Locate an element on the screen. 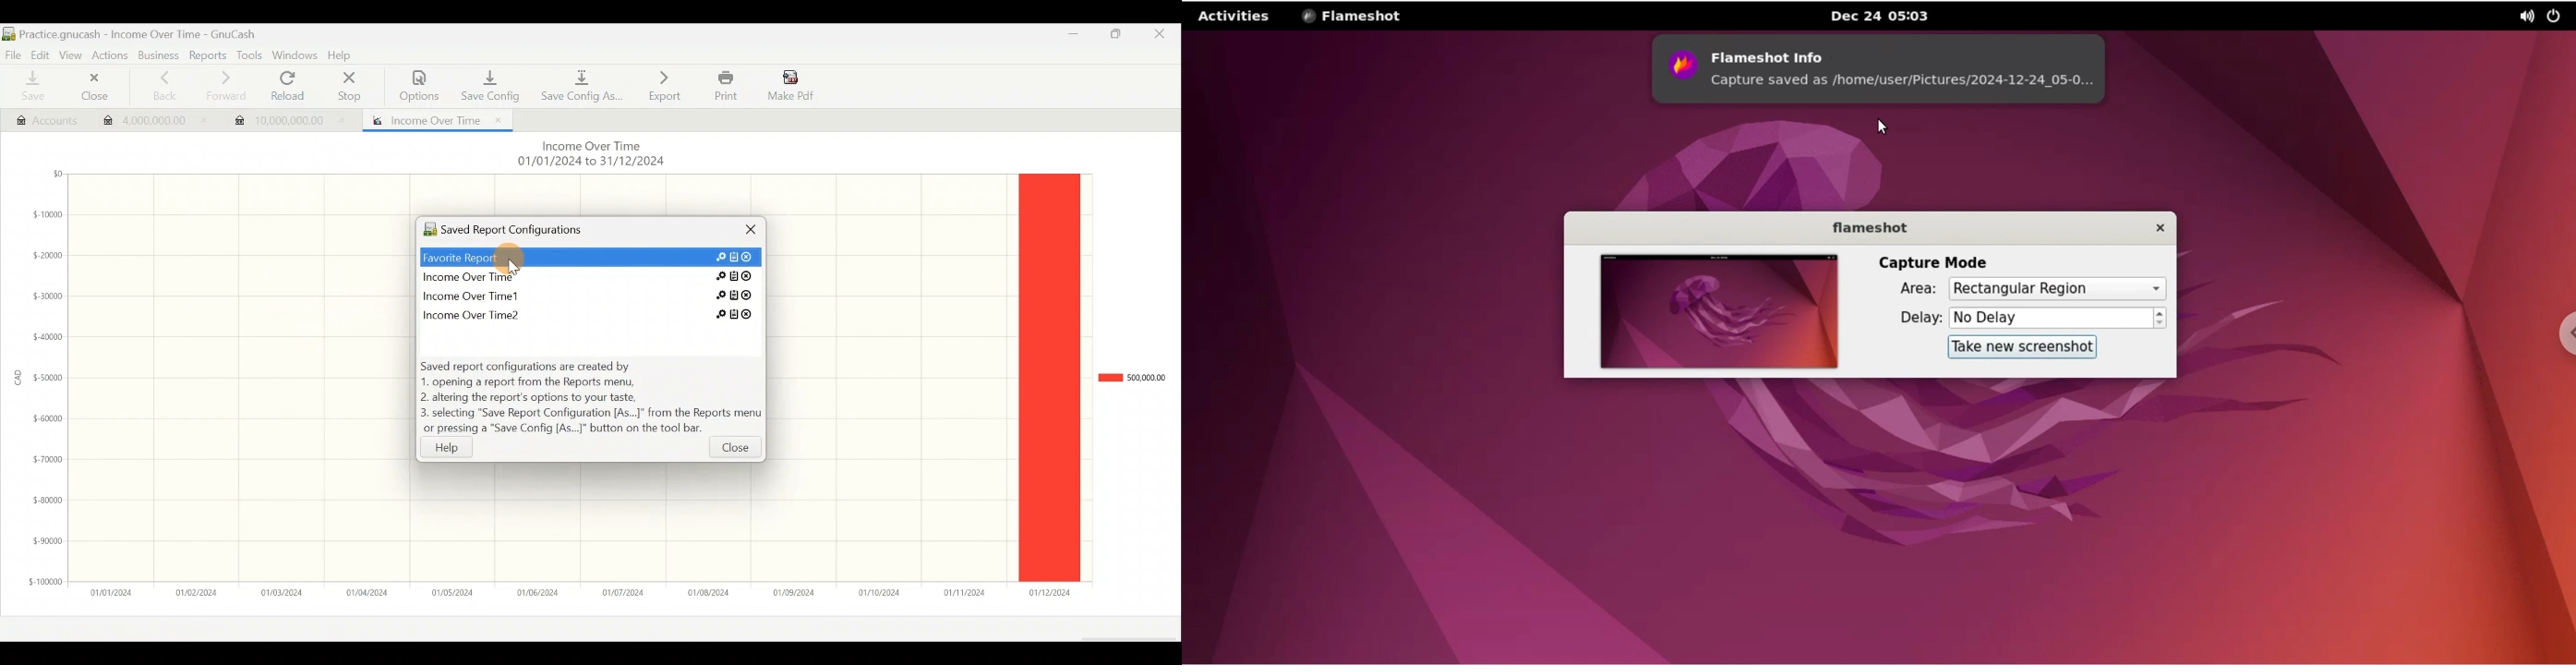  Help is located at coordinates (456, 447).